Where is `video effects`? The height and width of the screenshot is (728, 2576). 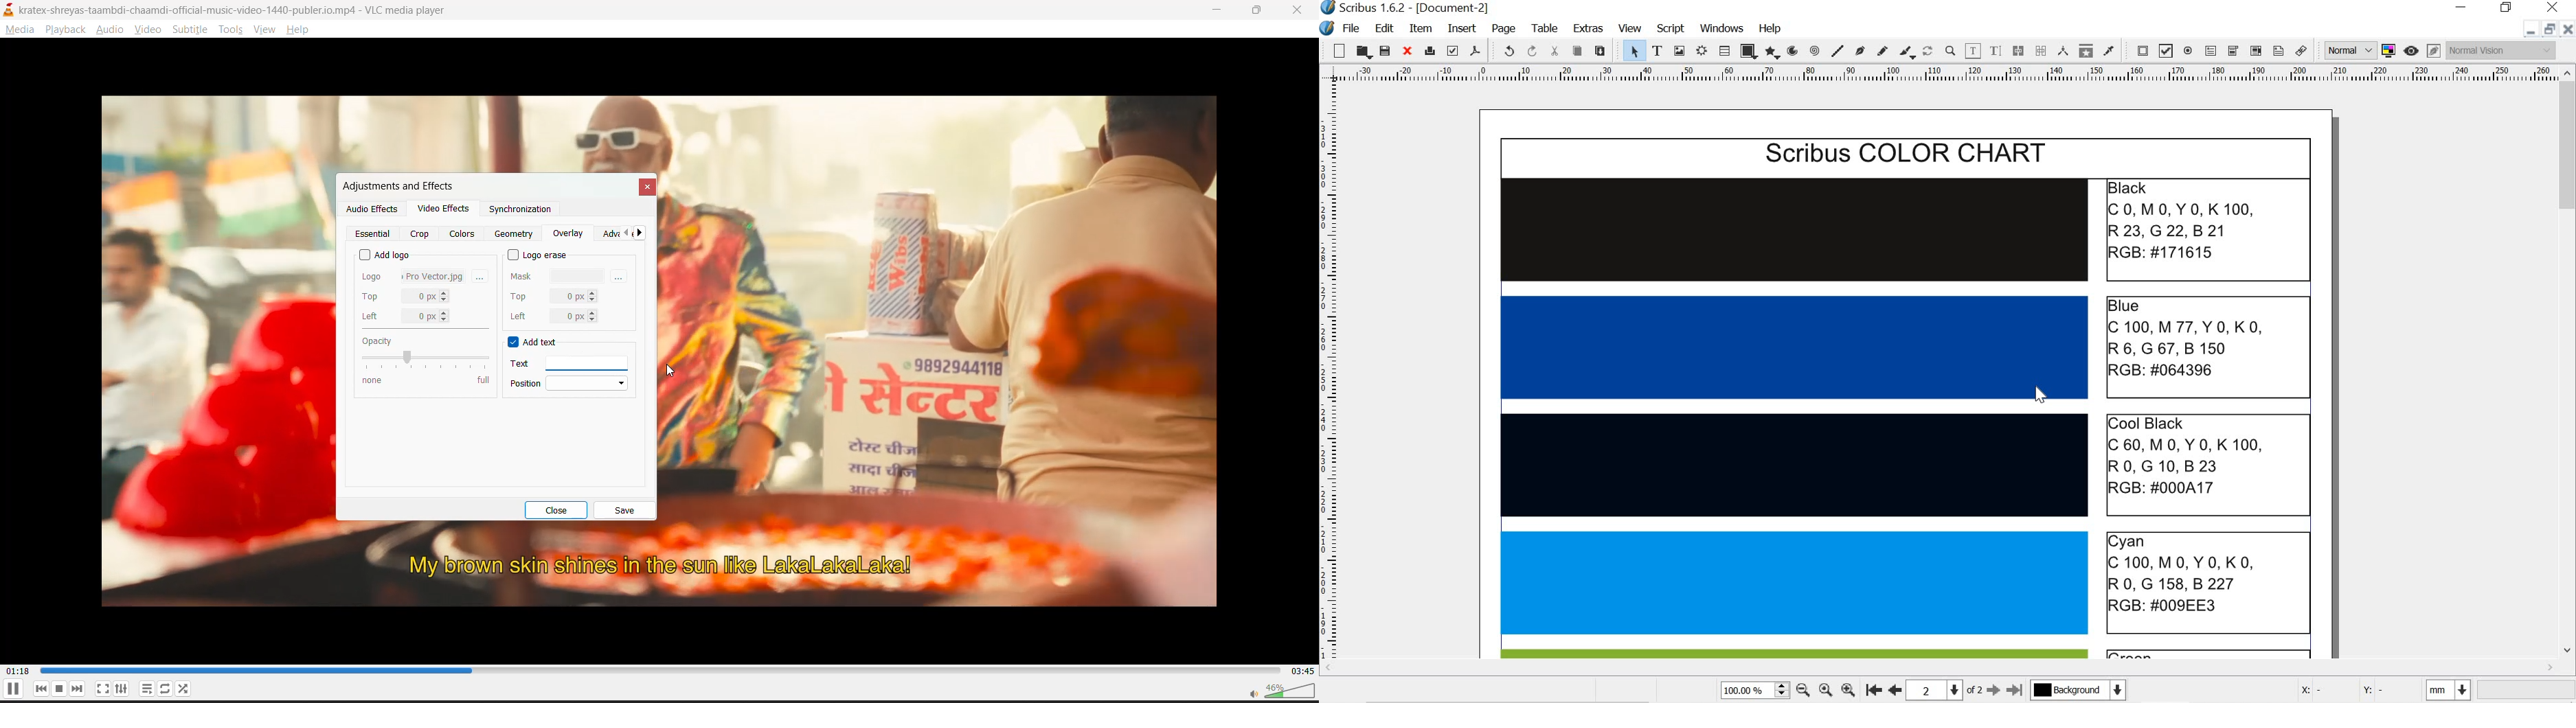 video effects is located at coordinates (443, 211).